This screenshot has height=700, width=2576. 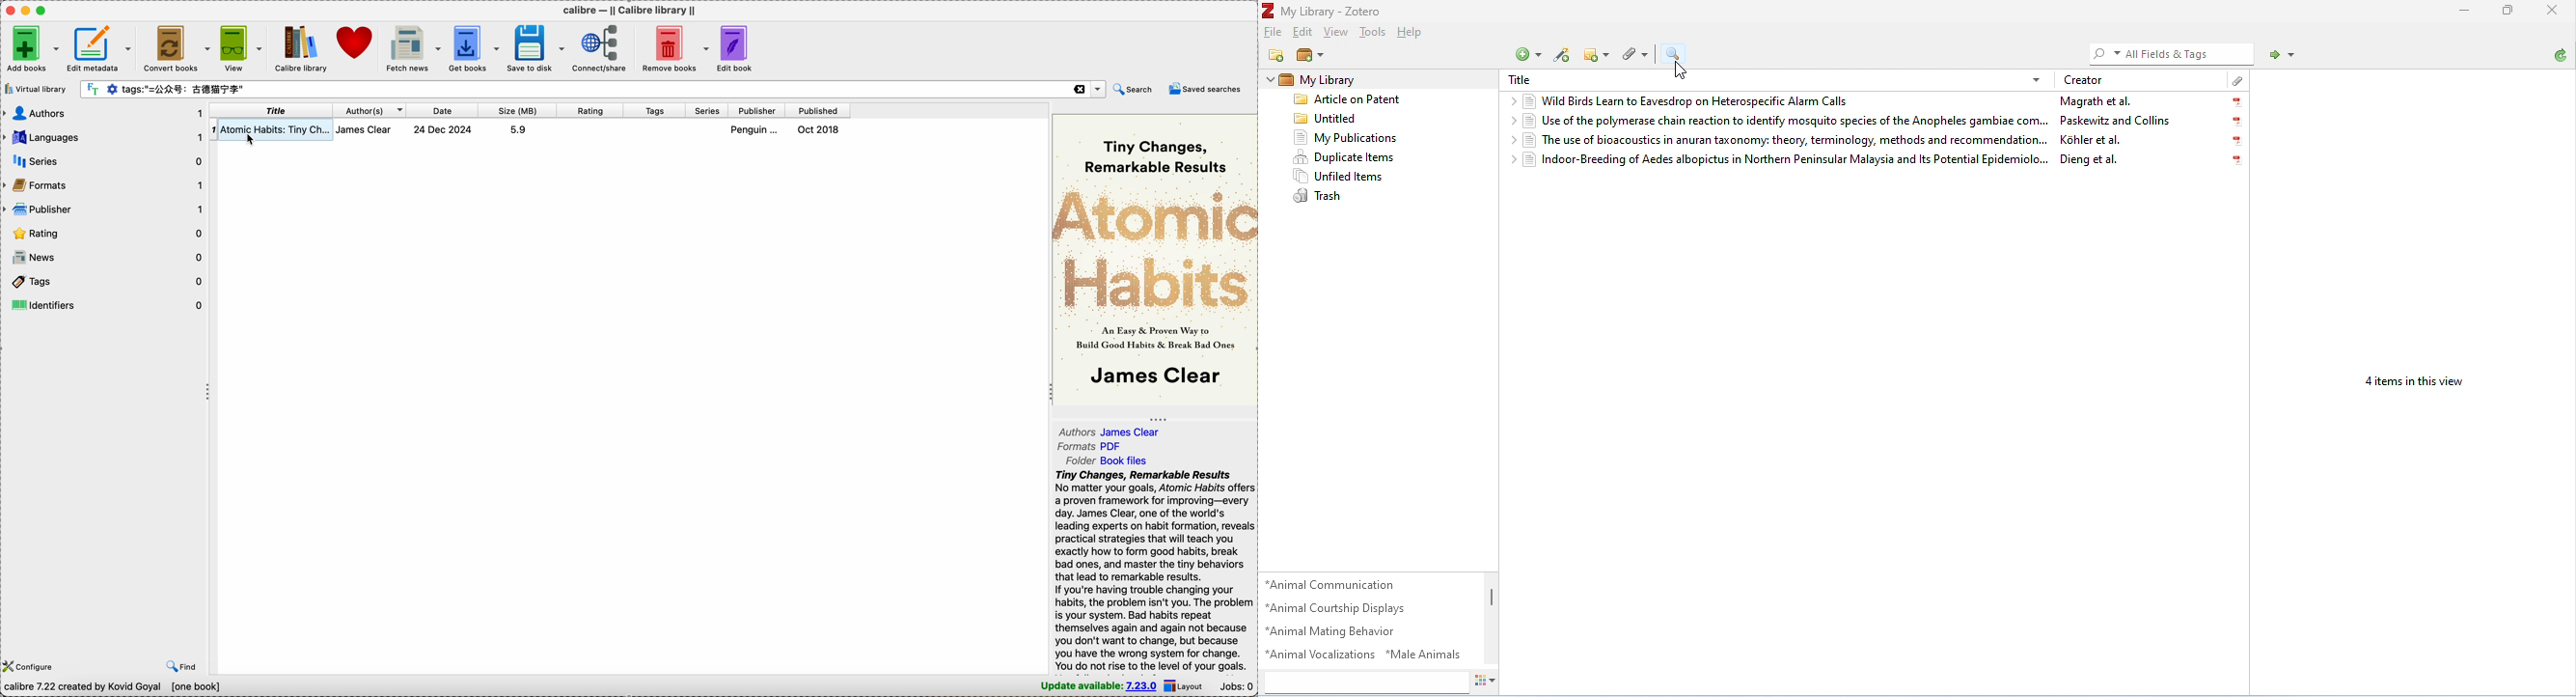 What do you see at coordinates (1566, 57) in the screenshot?
I see `add items by identifier` at bounding box center [1566, 57].